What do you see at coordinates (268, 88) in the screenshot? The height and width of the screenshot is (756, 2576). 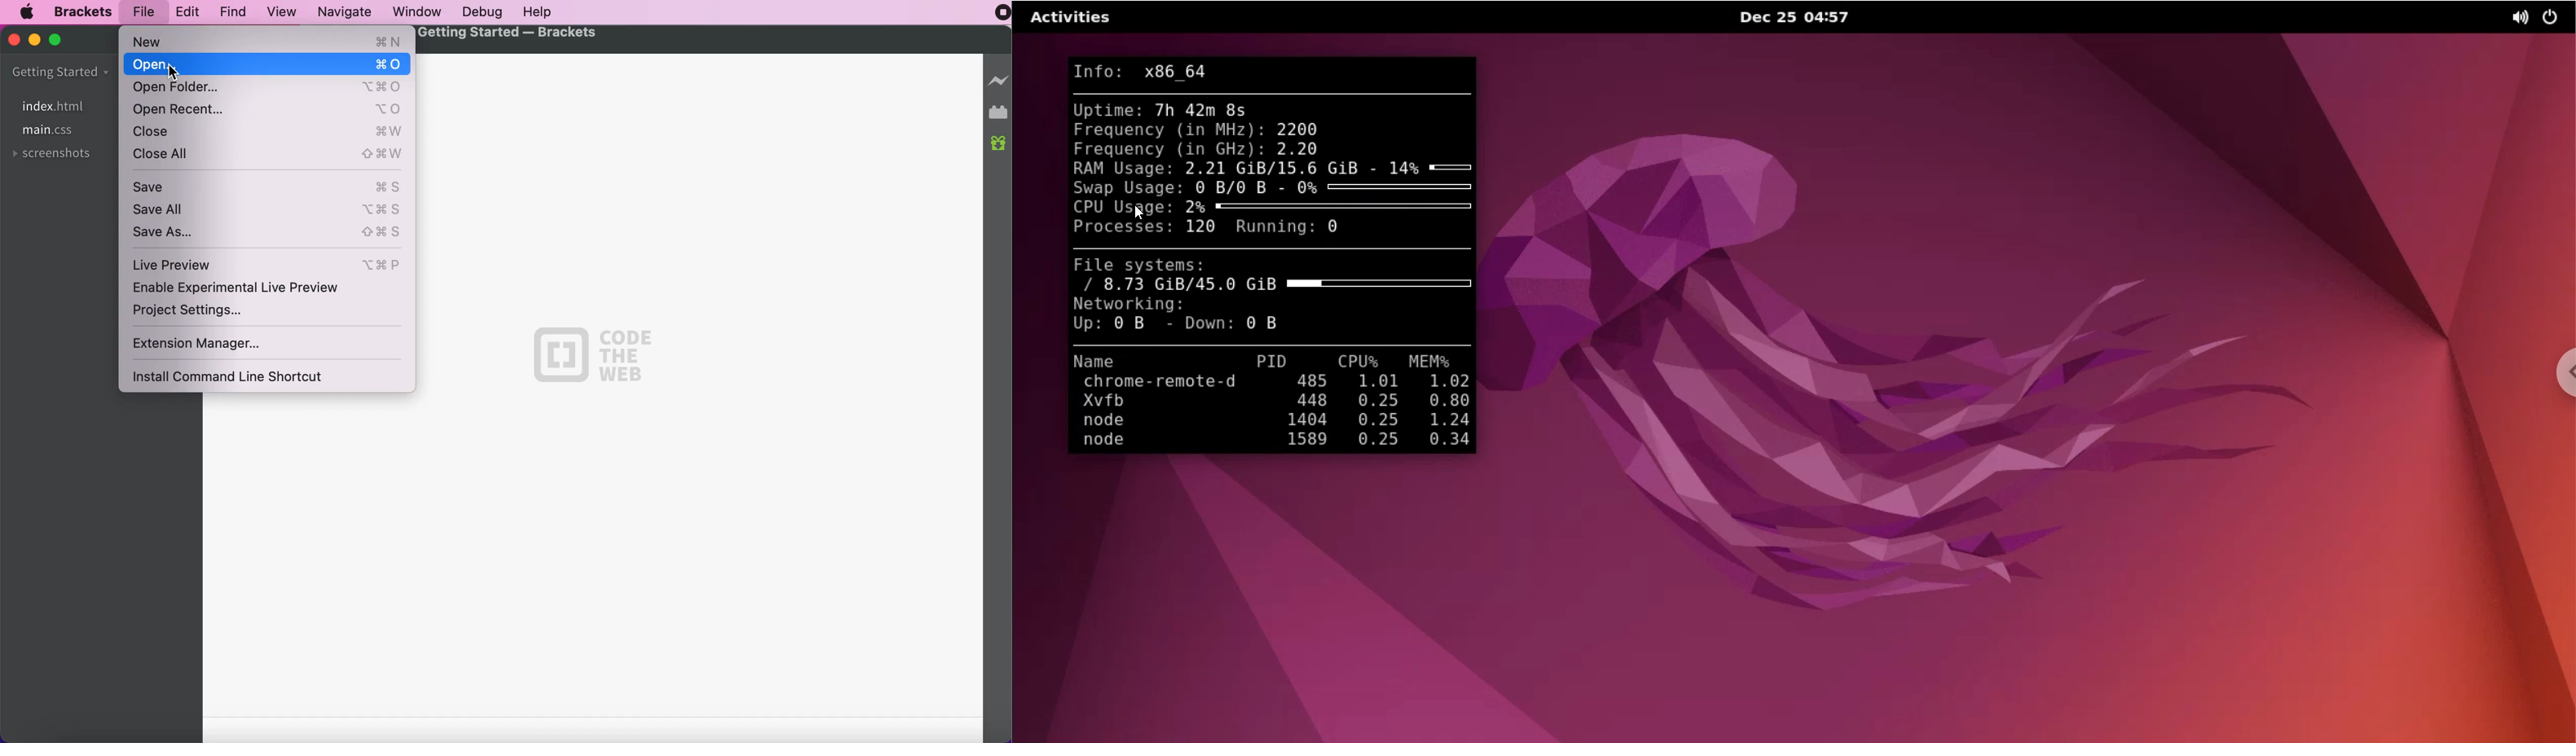 I see `open folder` at bounding box center [268, 88].